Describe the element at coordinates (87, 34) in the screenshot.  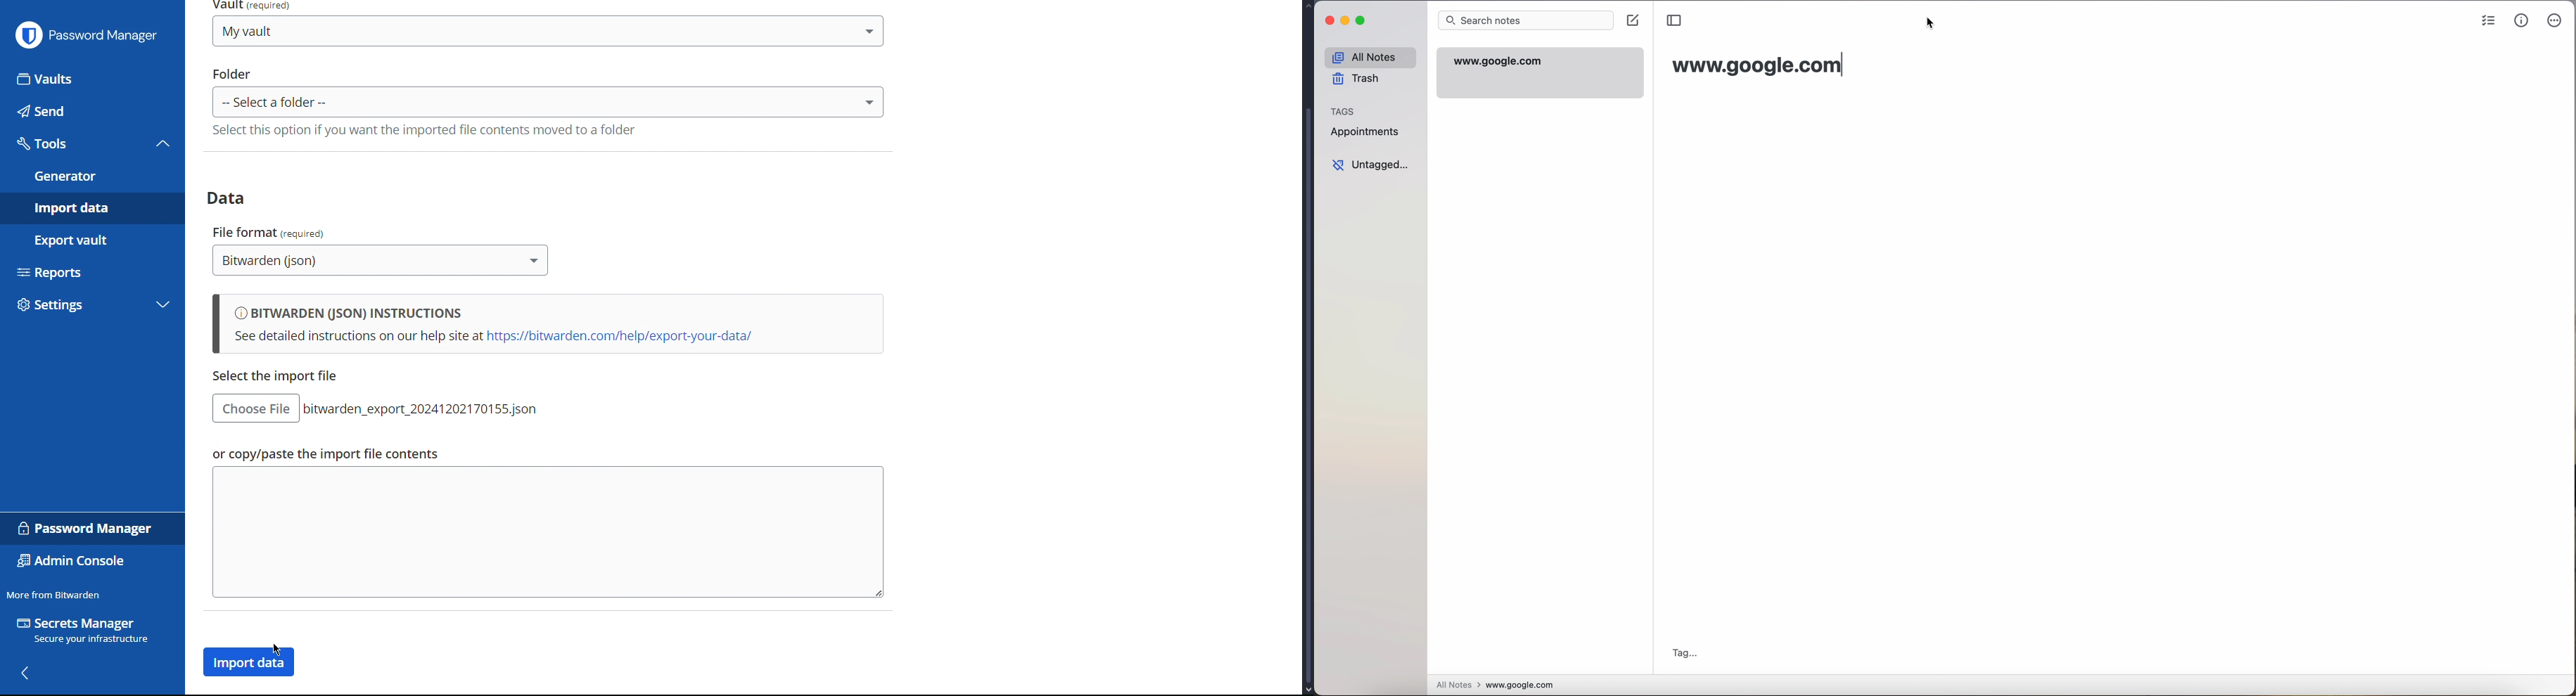
I see `Password Manager` at that location.